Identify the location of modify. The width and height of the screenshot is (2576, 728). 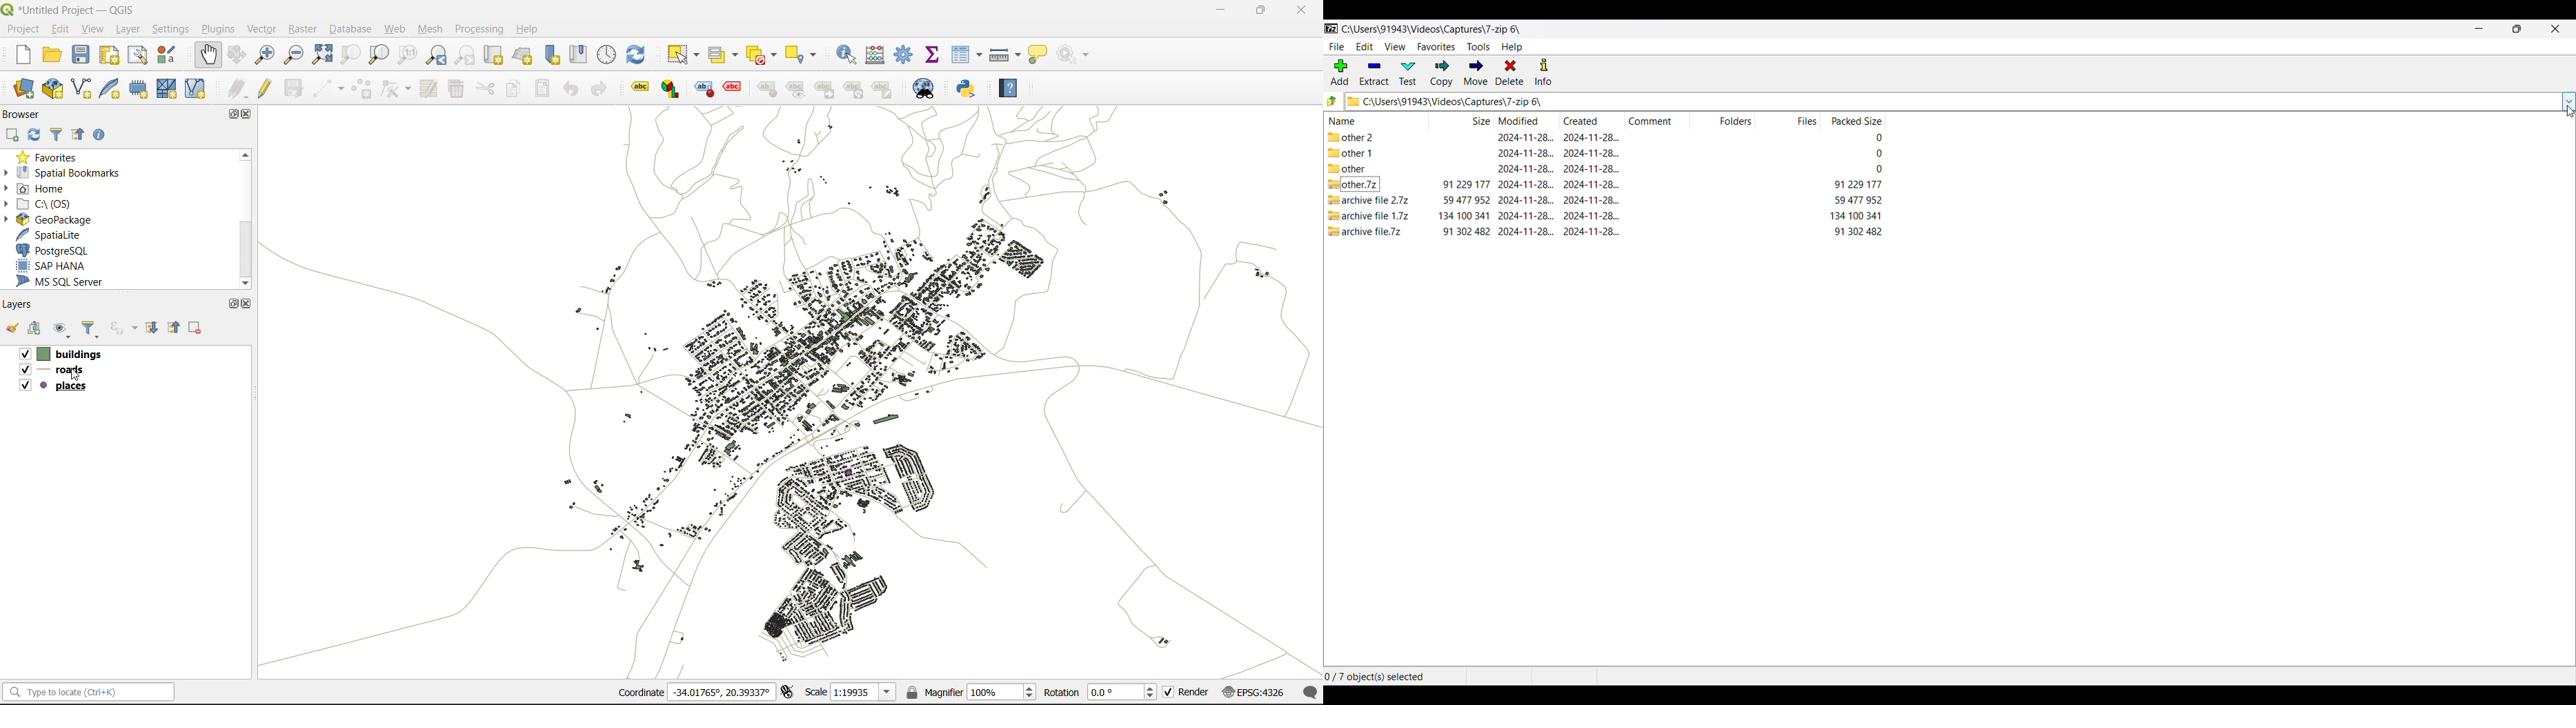
(428, 90).